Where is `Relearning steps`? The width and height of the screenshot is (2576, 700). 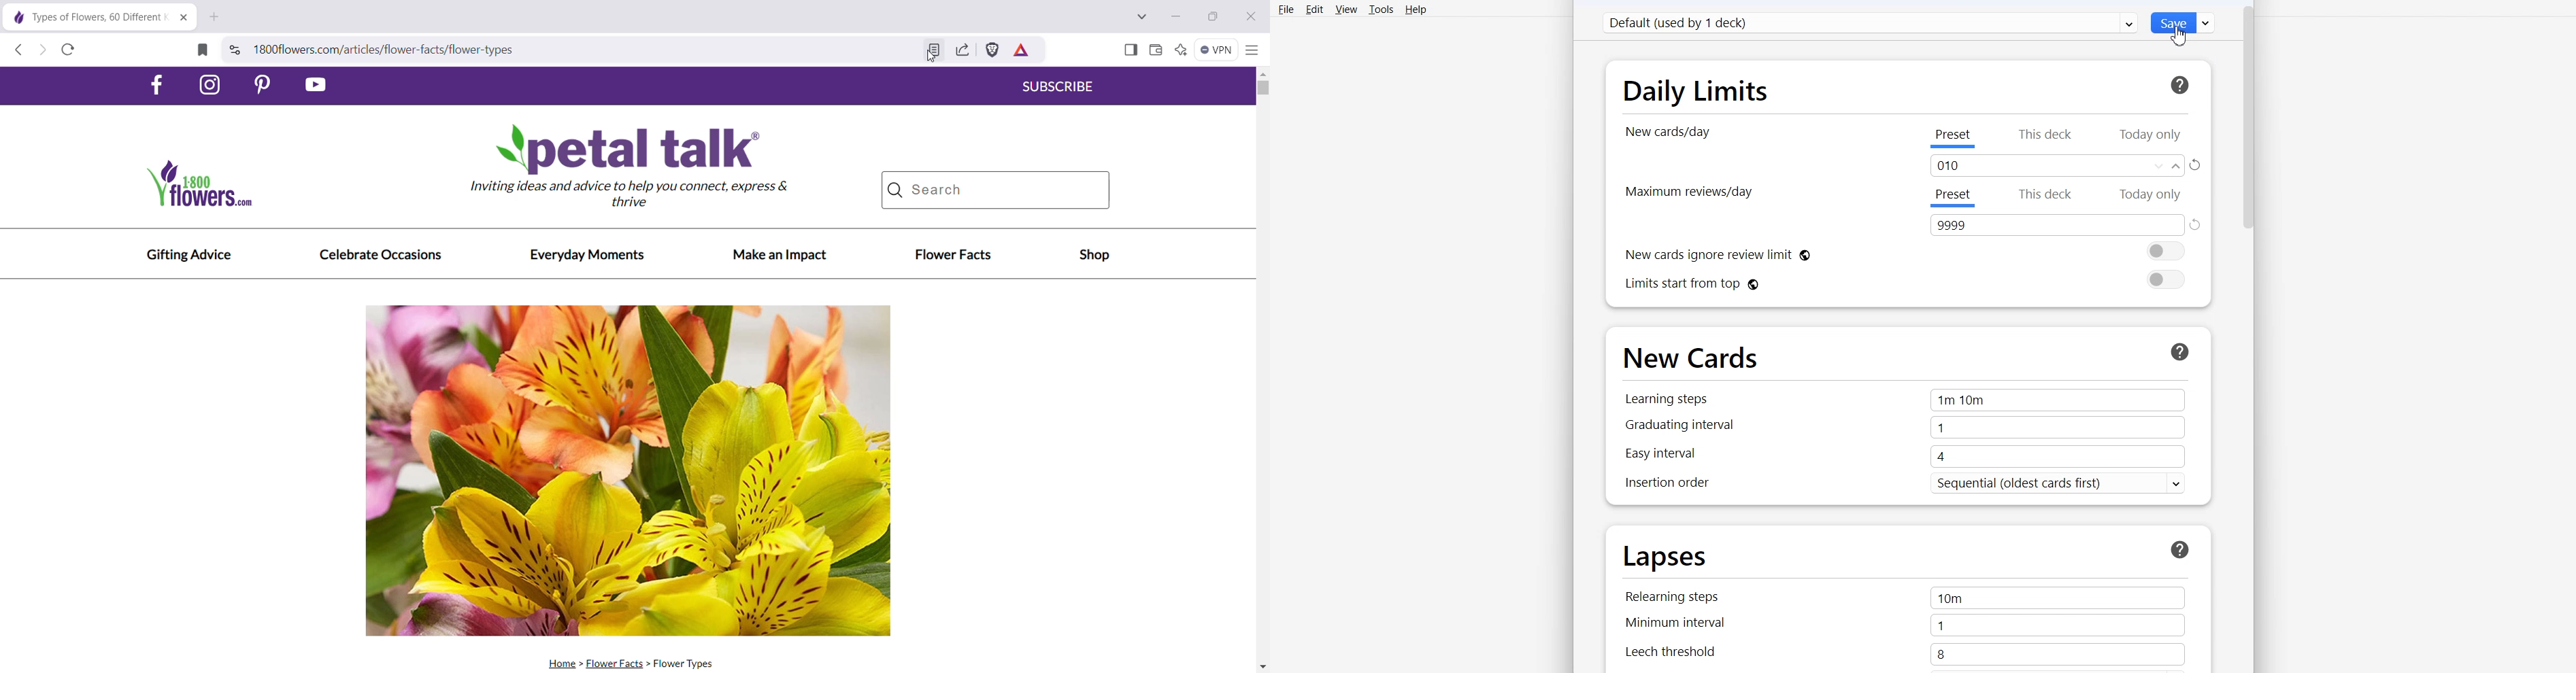 Relearning steps is located at coordinates (1678, 597).